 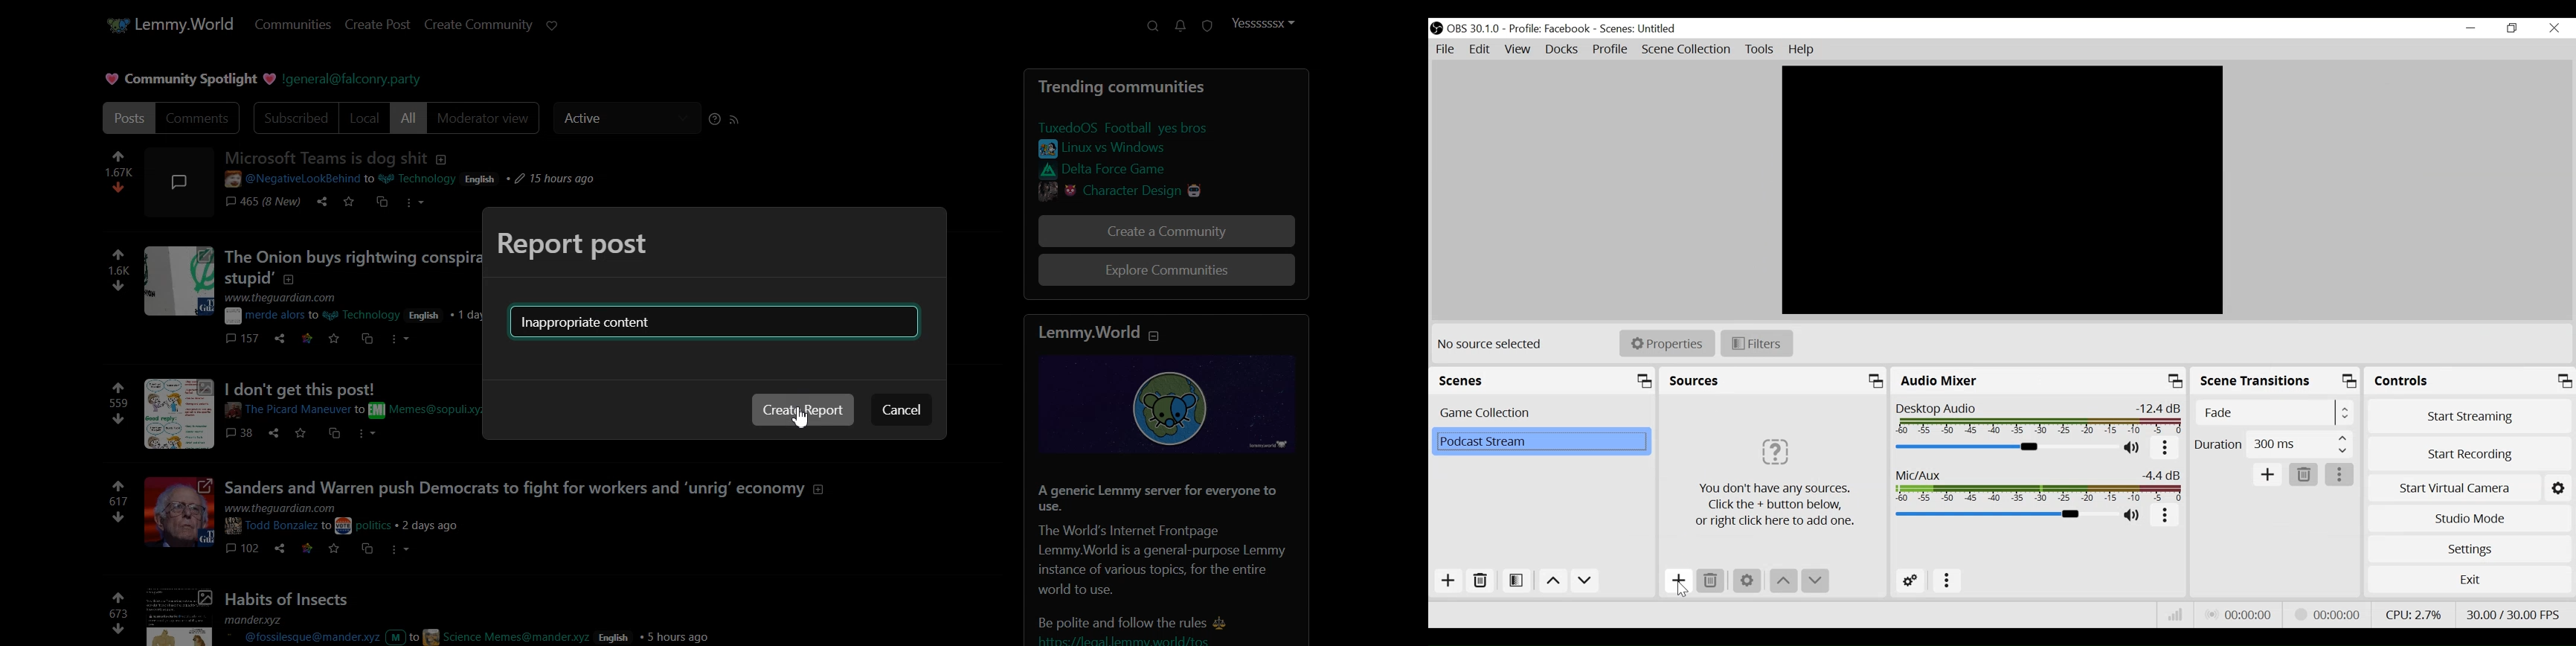 I want to click on text, so click(x=1108, y=335).